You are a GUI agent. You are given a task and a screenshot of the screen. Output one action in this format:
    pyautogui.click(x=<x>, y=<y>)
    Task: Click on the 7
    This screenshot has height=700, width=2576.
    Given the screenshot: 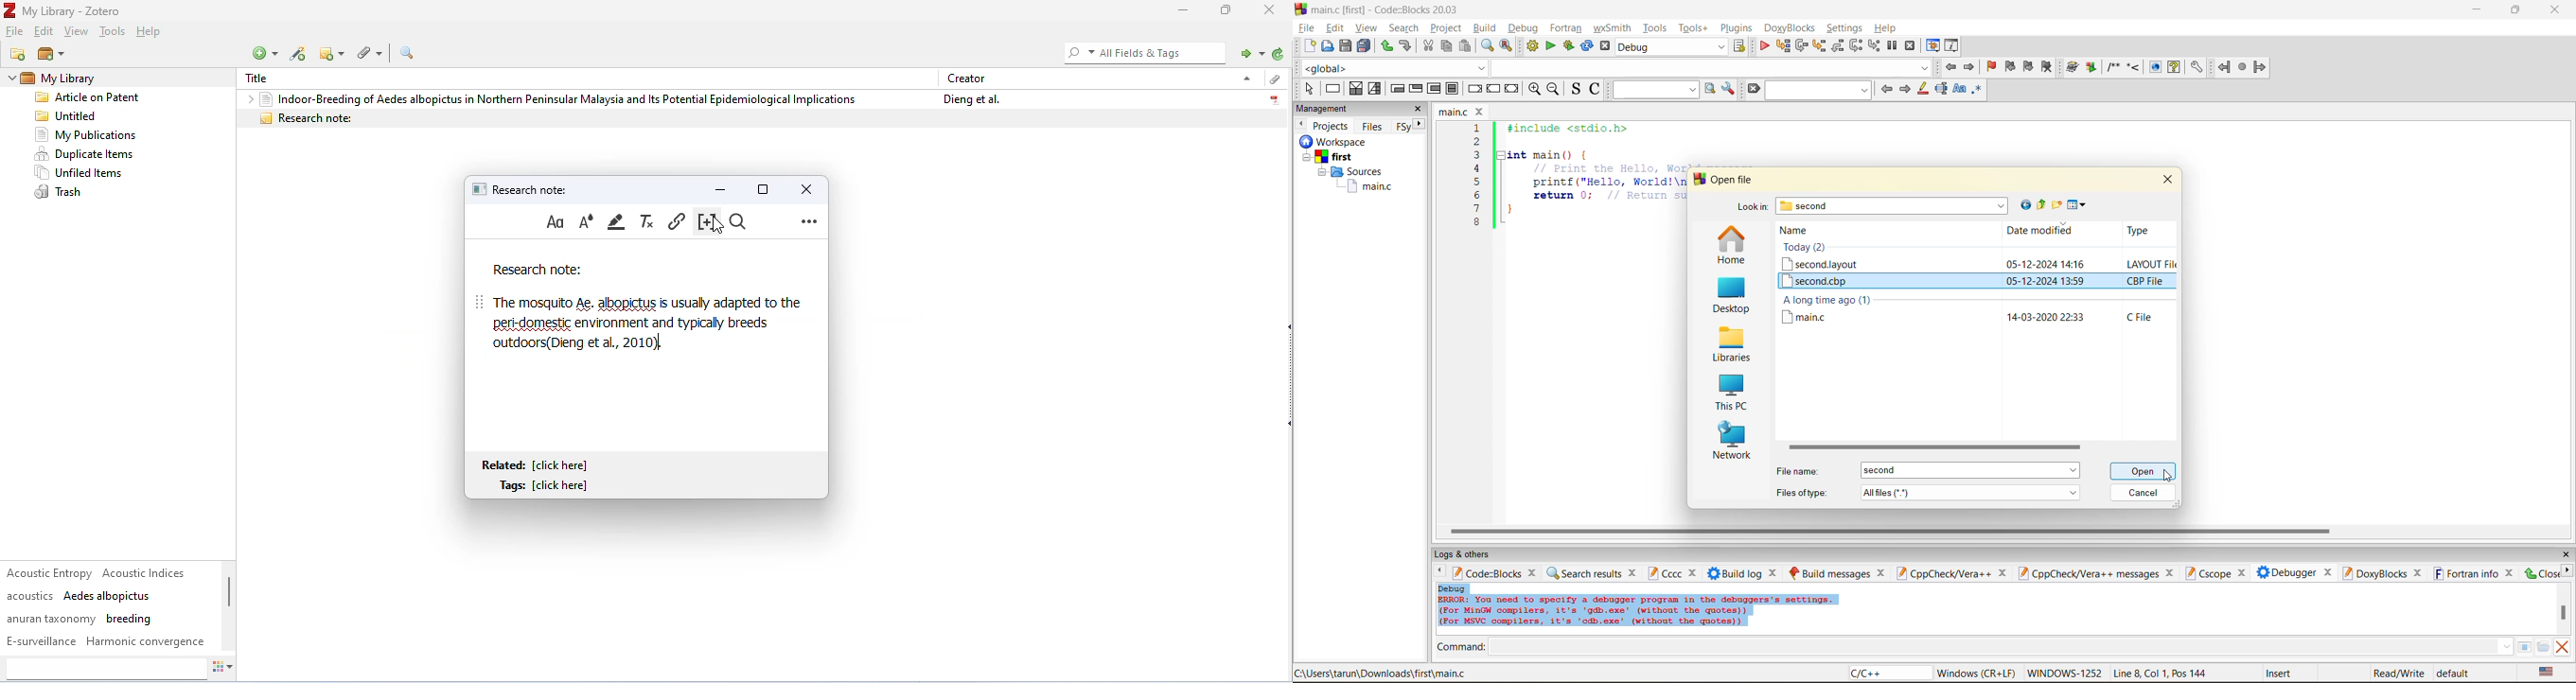 What is the action you would take?
    pyautogui.click(x=1477, y=209)
    